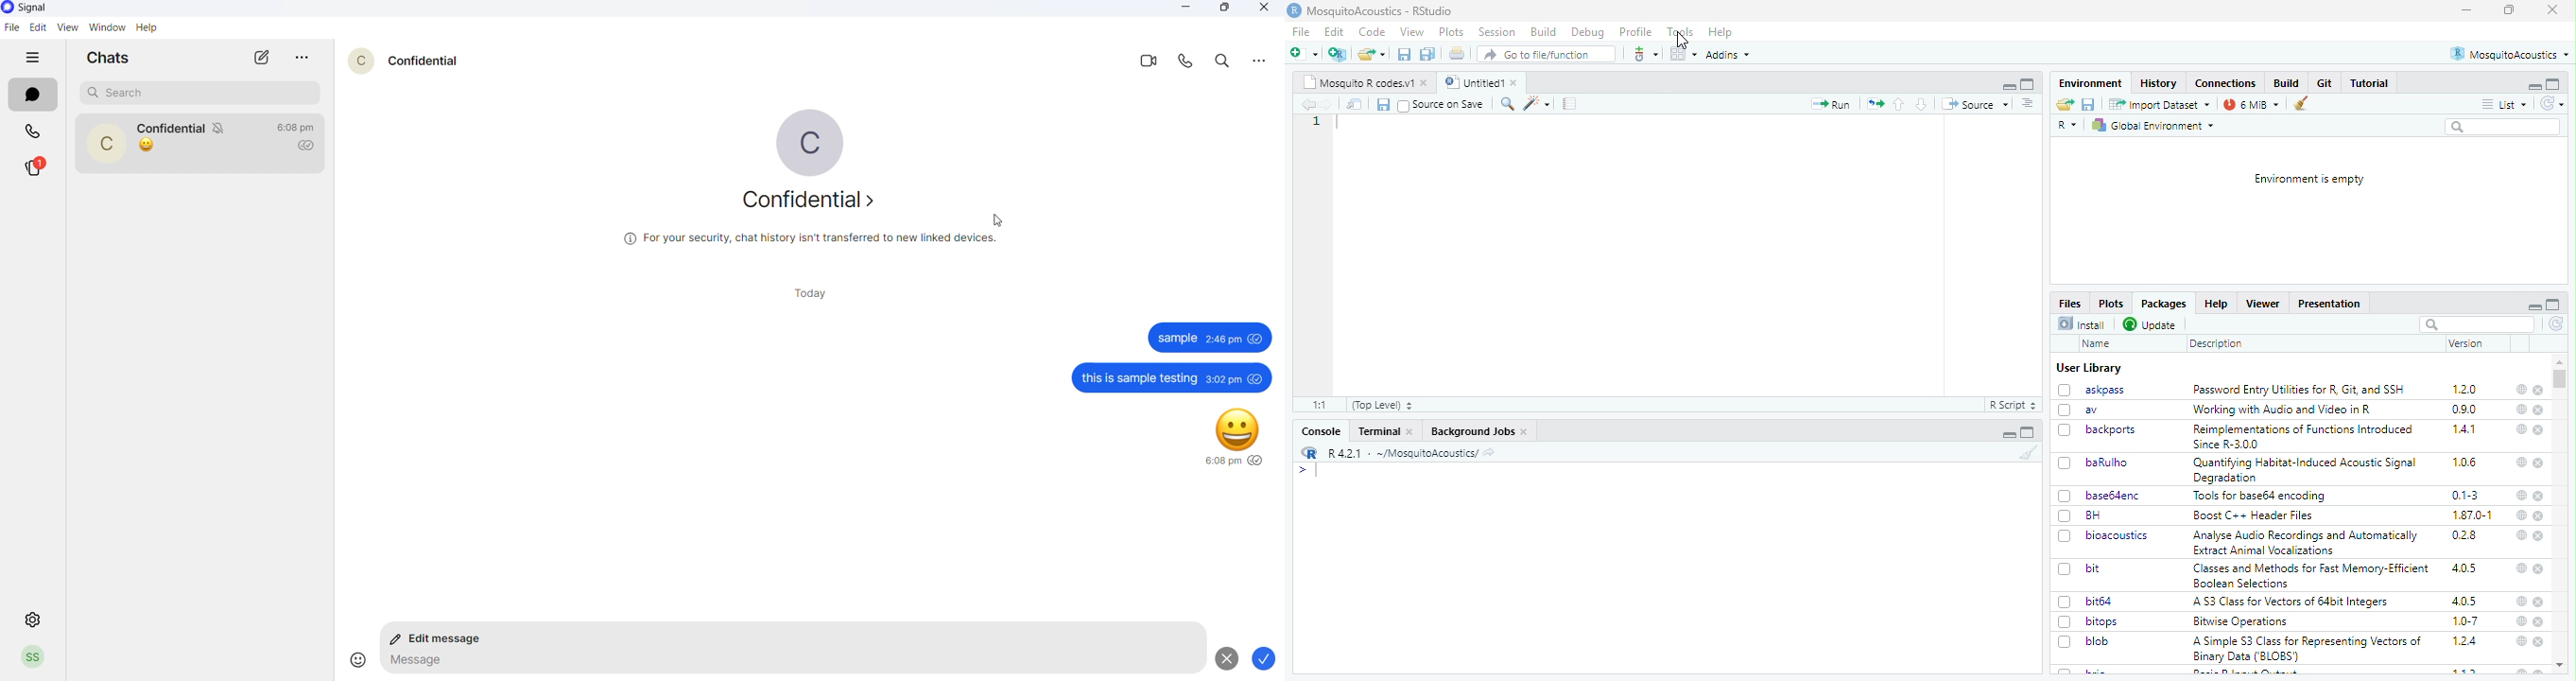 The image size is (2576, 700). I want to click on checkbox, so click(2066, 410).